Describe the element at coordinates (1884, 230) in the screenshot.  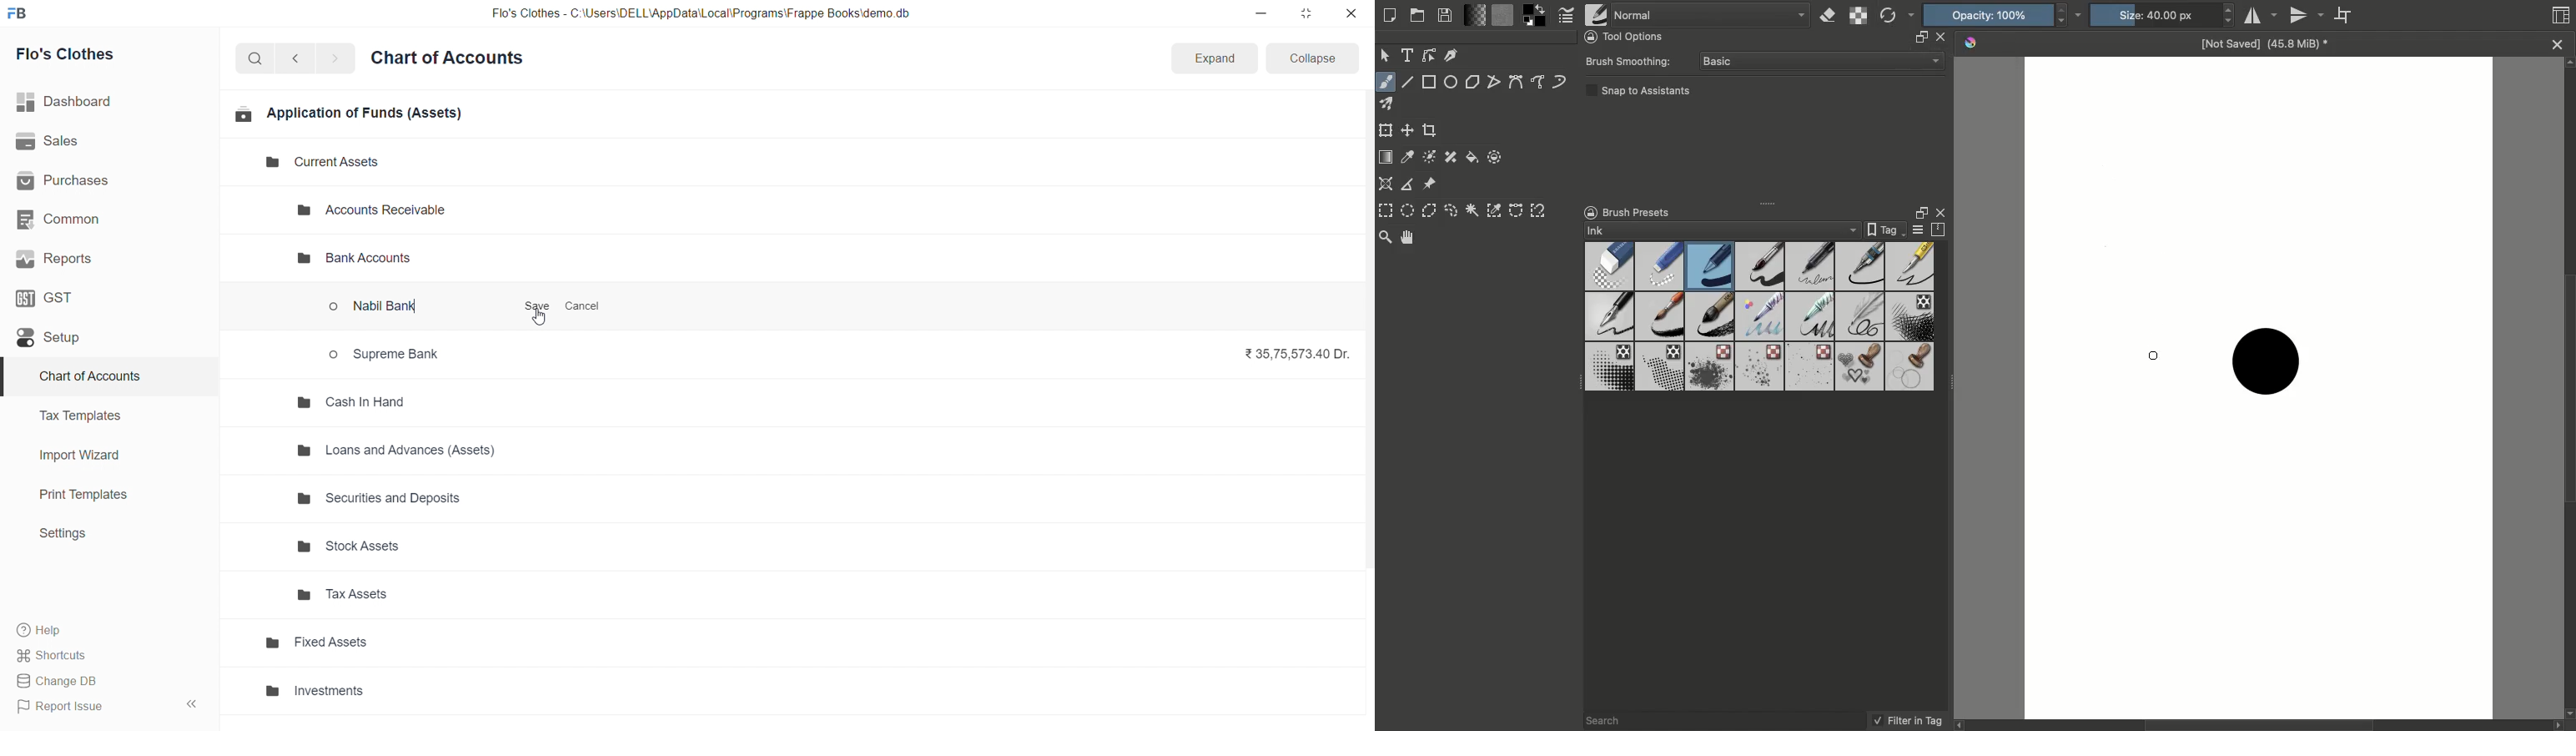
I see `Tag` at that location.